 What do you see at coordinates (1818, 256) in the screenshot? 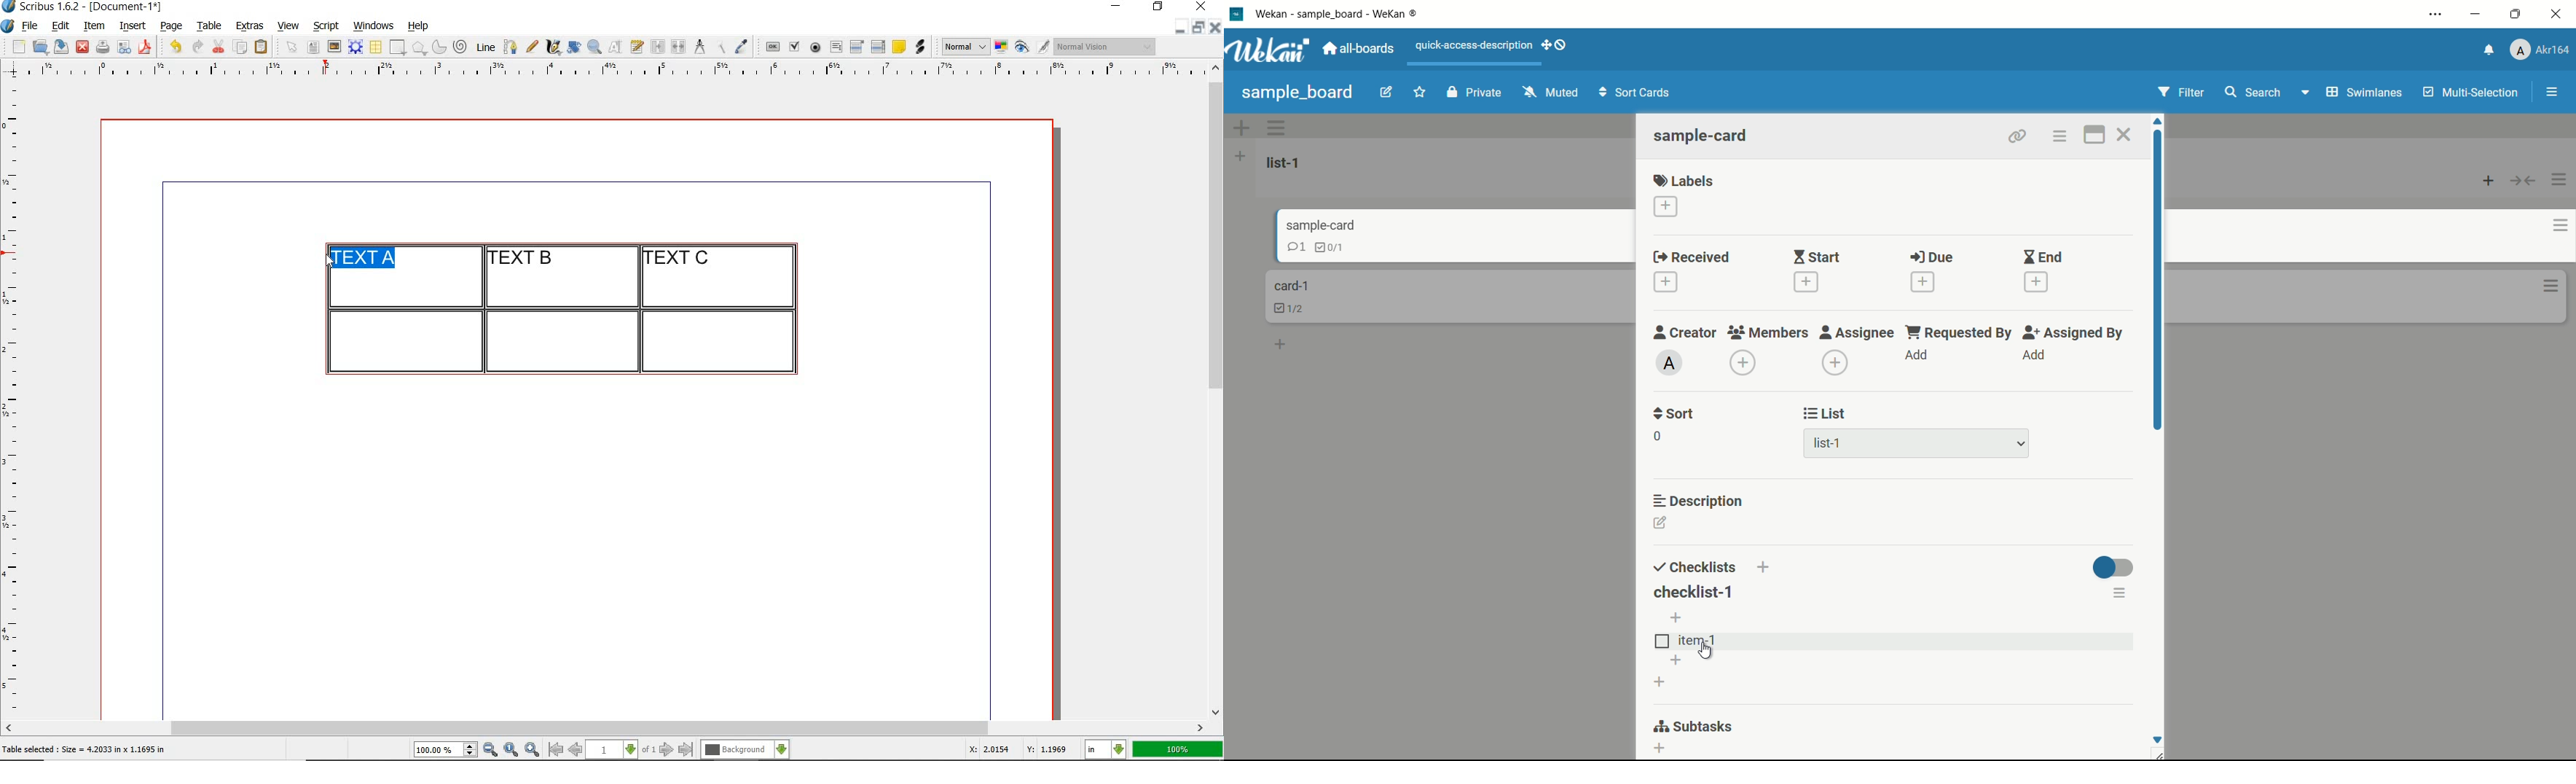
I see `start` at bounding box center [1818, 256].